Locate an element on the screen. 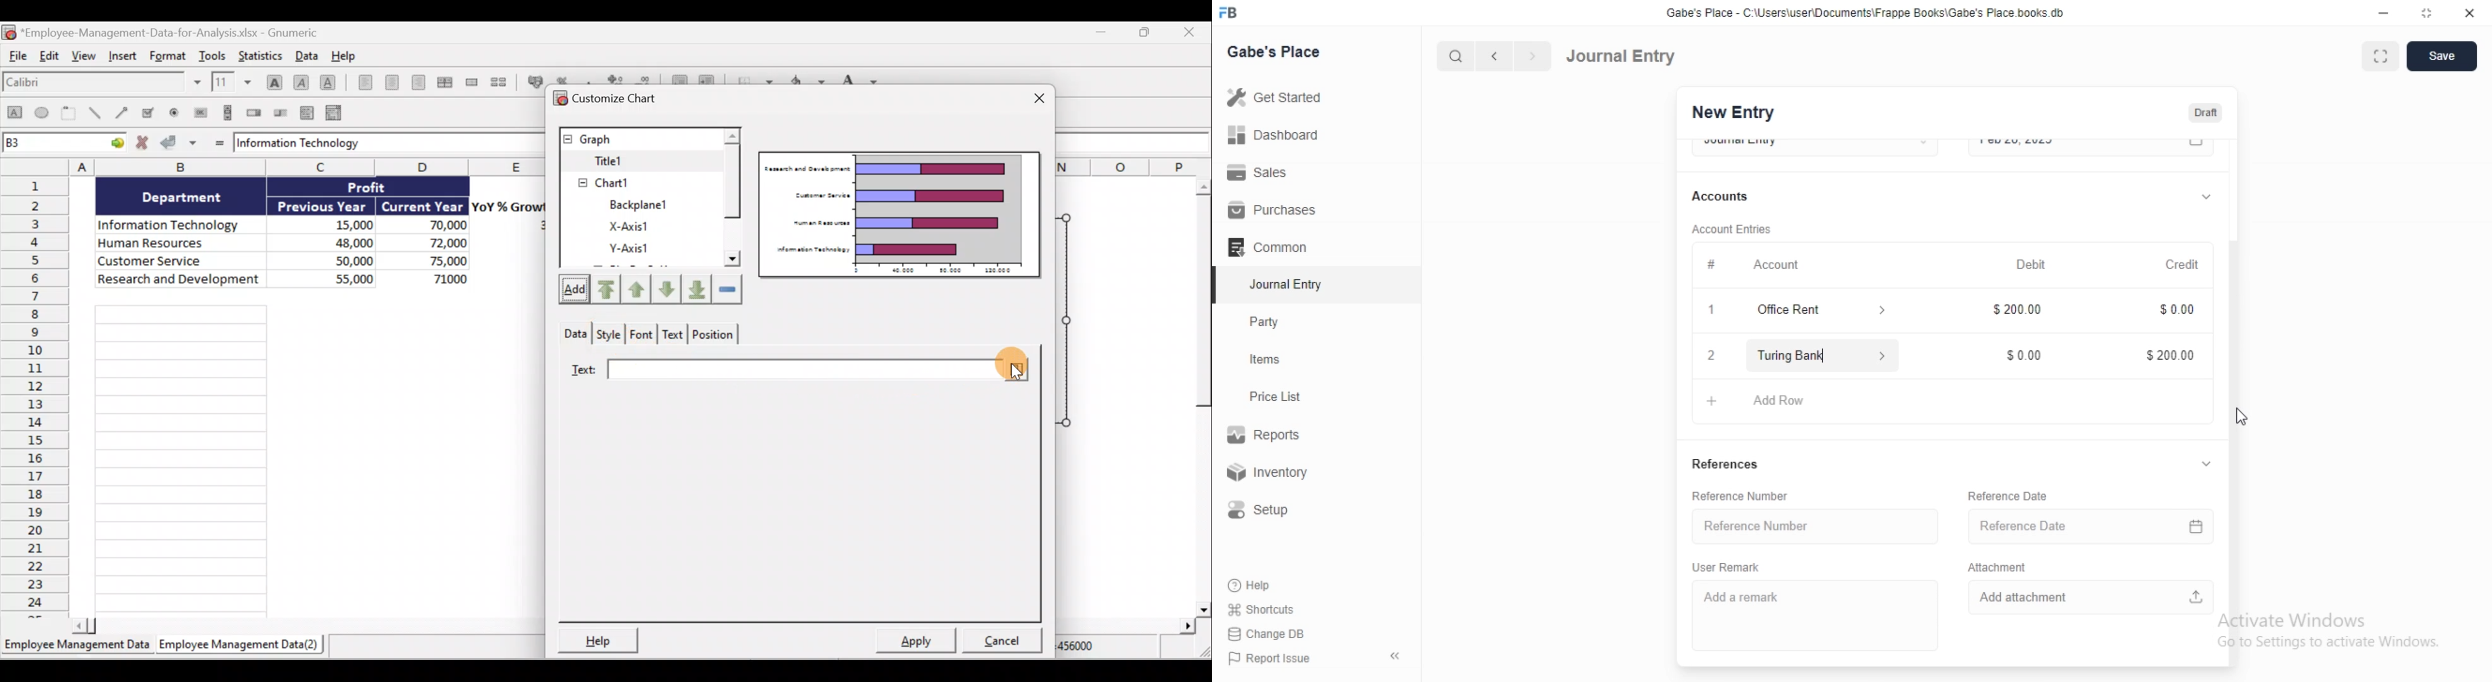  Statistics is located at coordinates (264, 55).